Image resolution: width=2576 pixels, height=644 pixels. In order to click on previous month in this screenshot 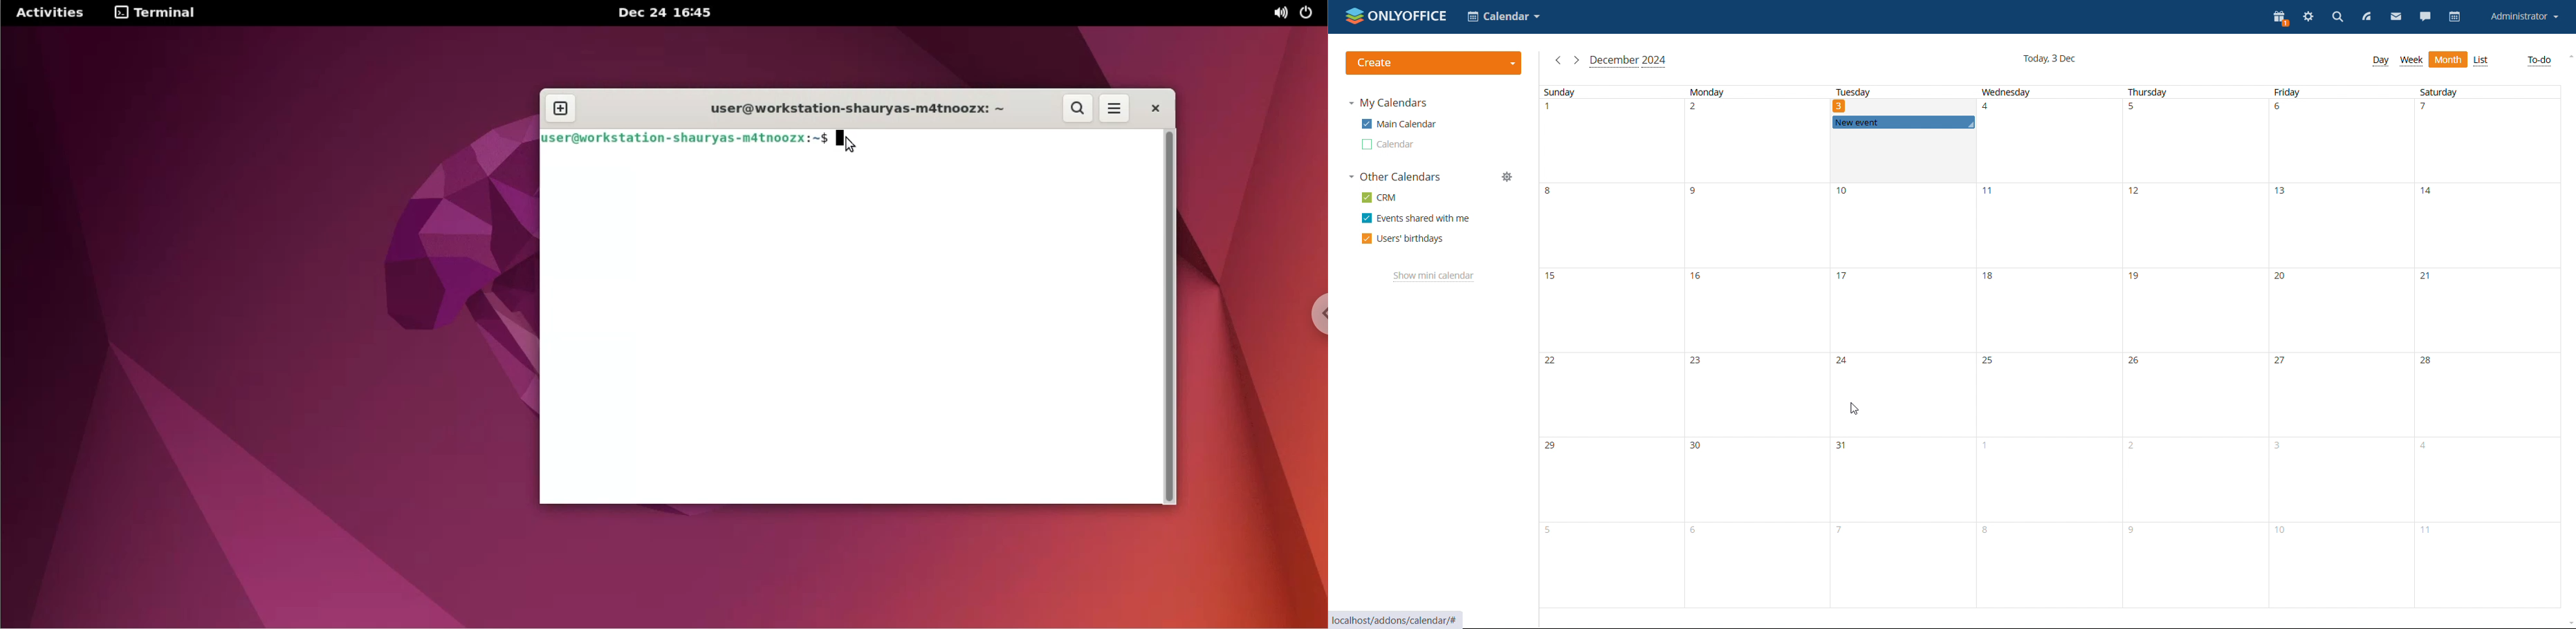, I will do `click(1556, 60)`.